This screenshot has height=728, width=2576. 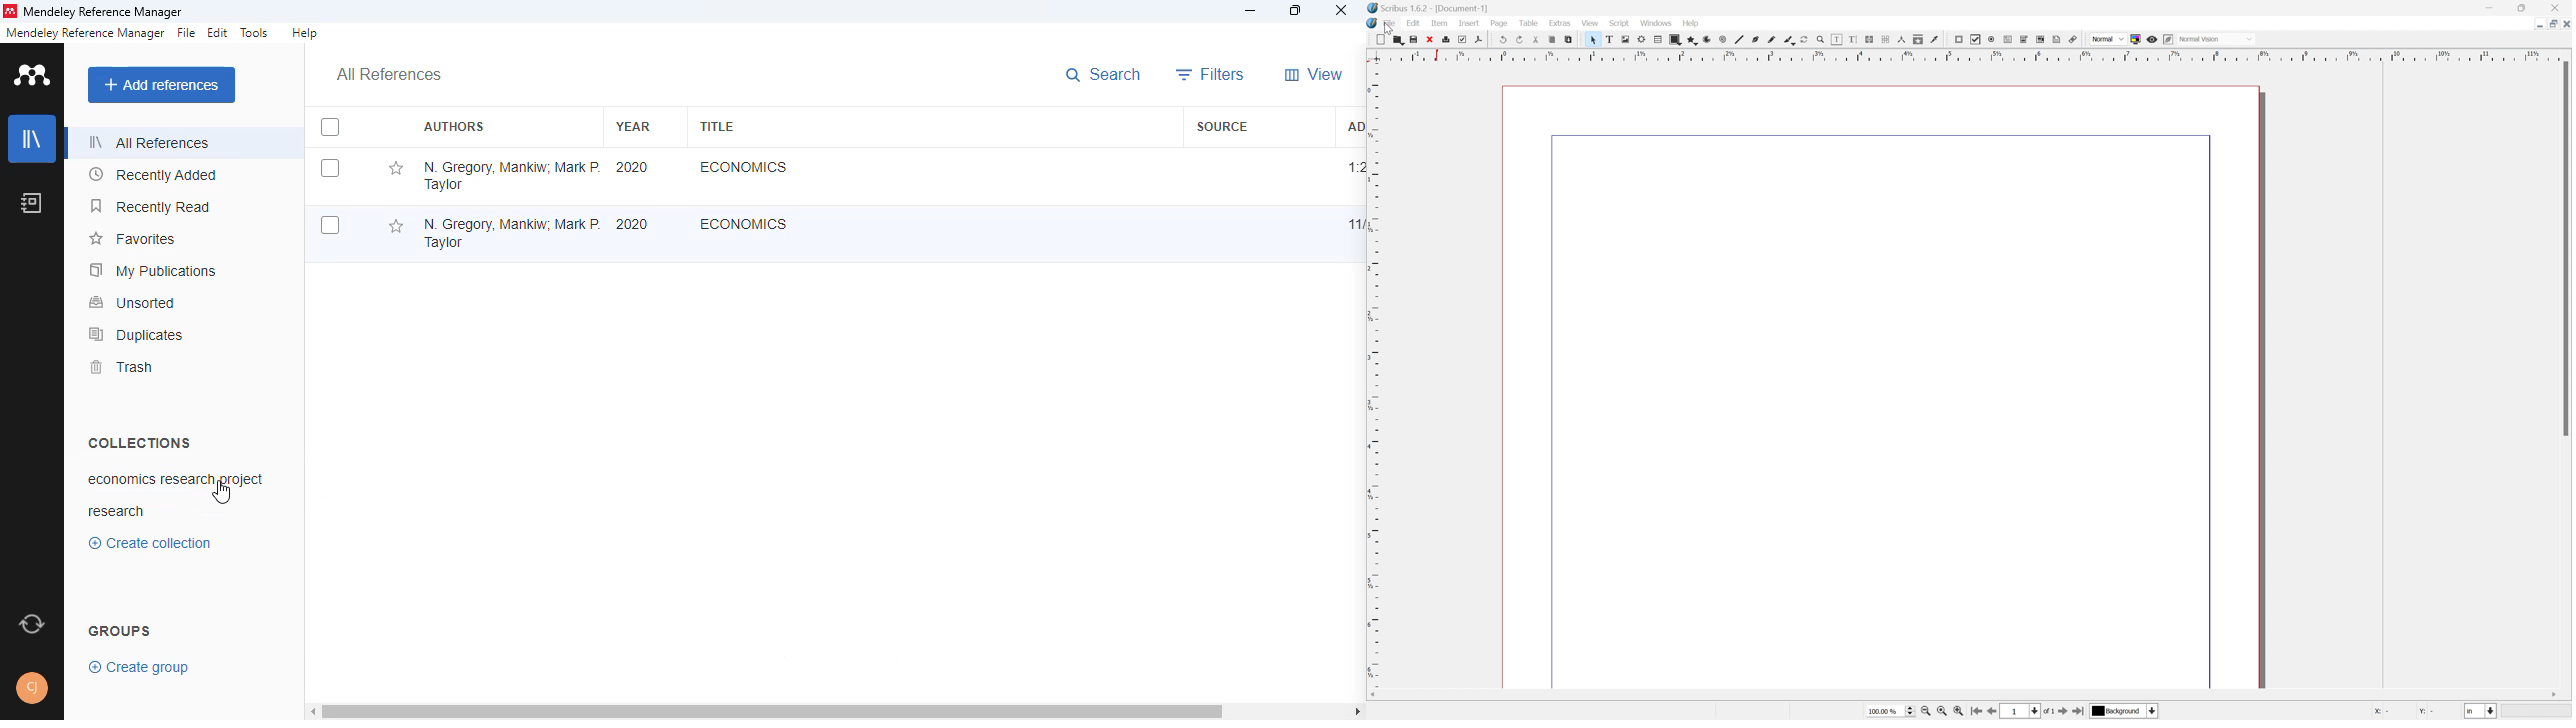 What do you see at coordinates (1657, 24) in the screenshot?
I see `Windows` at bounding box center [1657, 24].